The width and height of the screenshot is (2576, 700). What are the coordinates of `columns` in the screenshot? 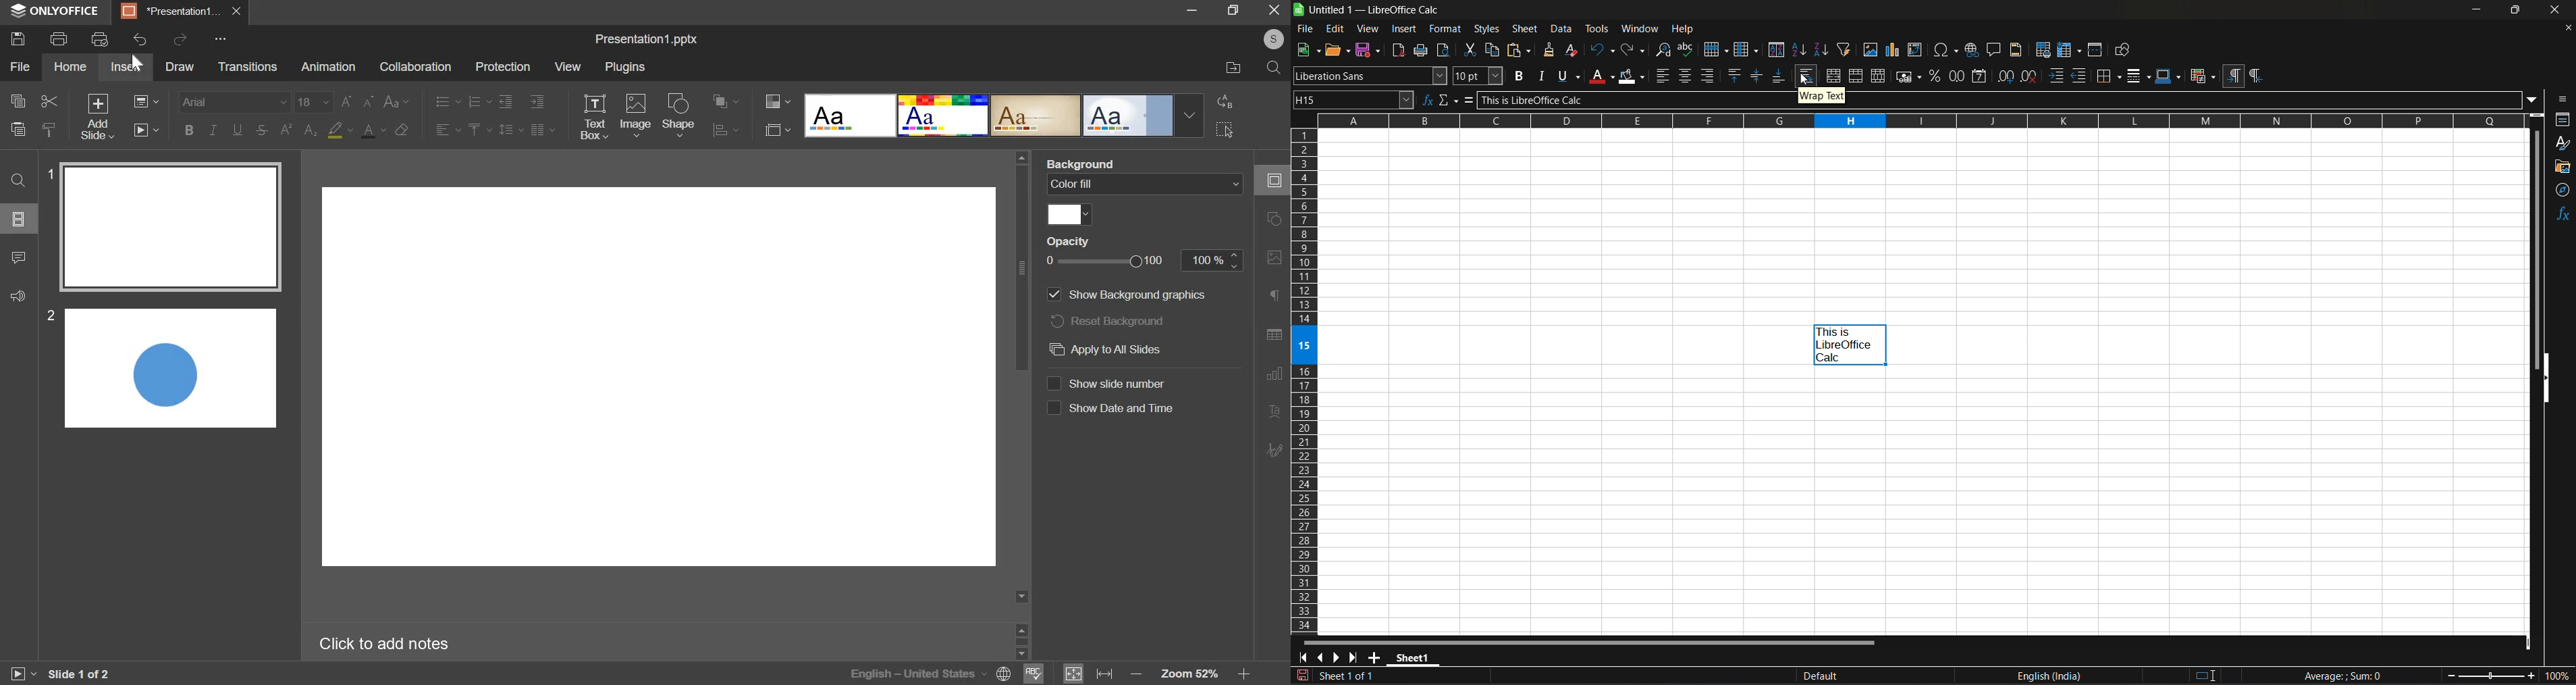 It's located at (1303, 380).